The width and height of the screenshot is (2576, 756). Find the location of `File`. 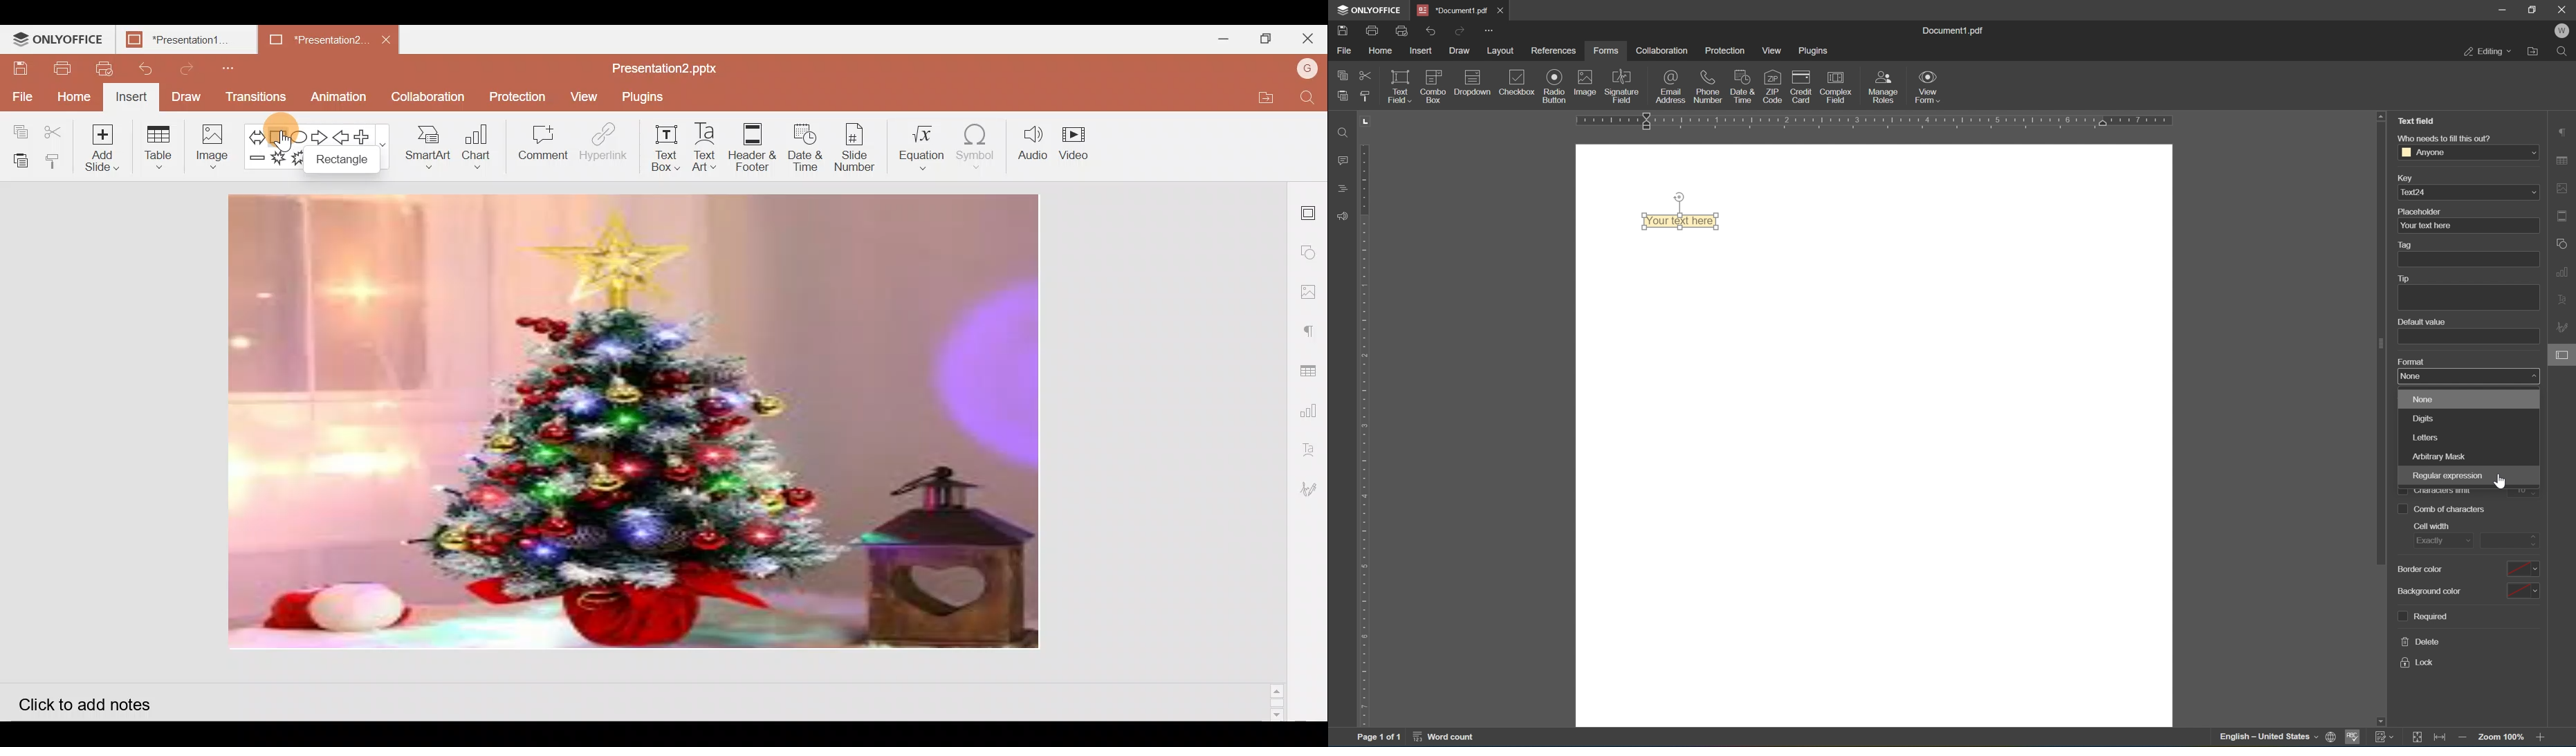

File is located at coordinates (21, 93).